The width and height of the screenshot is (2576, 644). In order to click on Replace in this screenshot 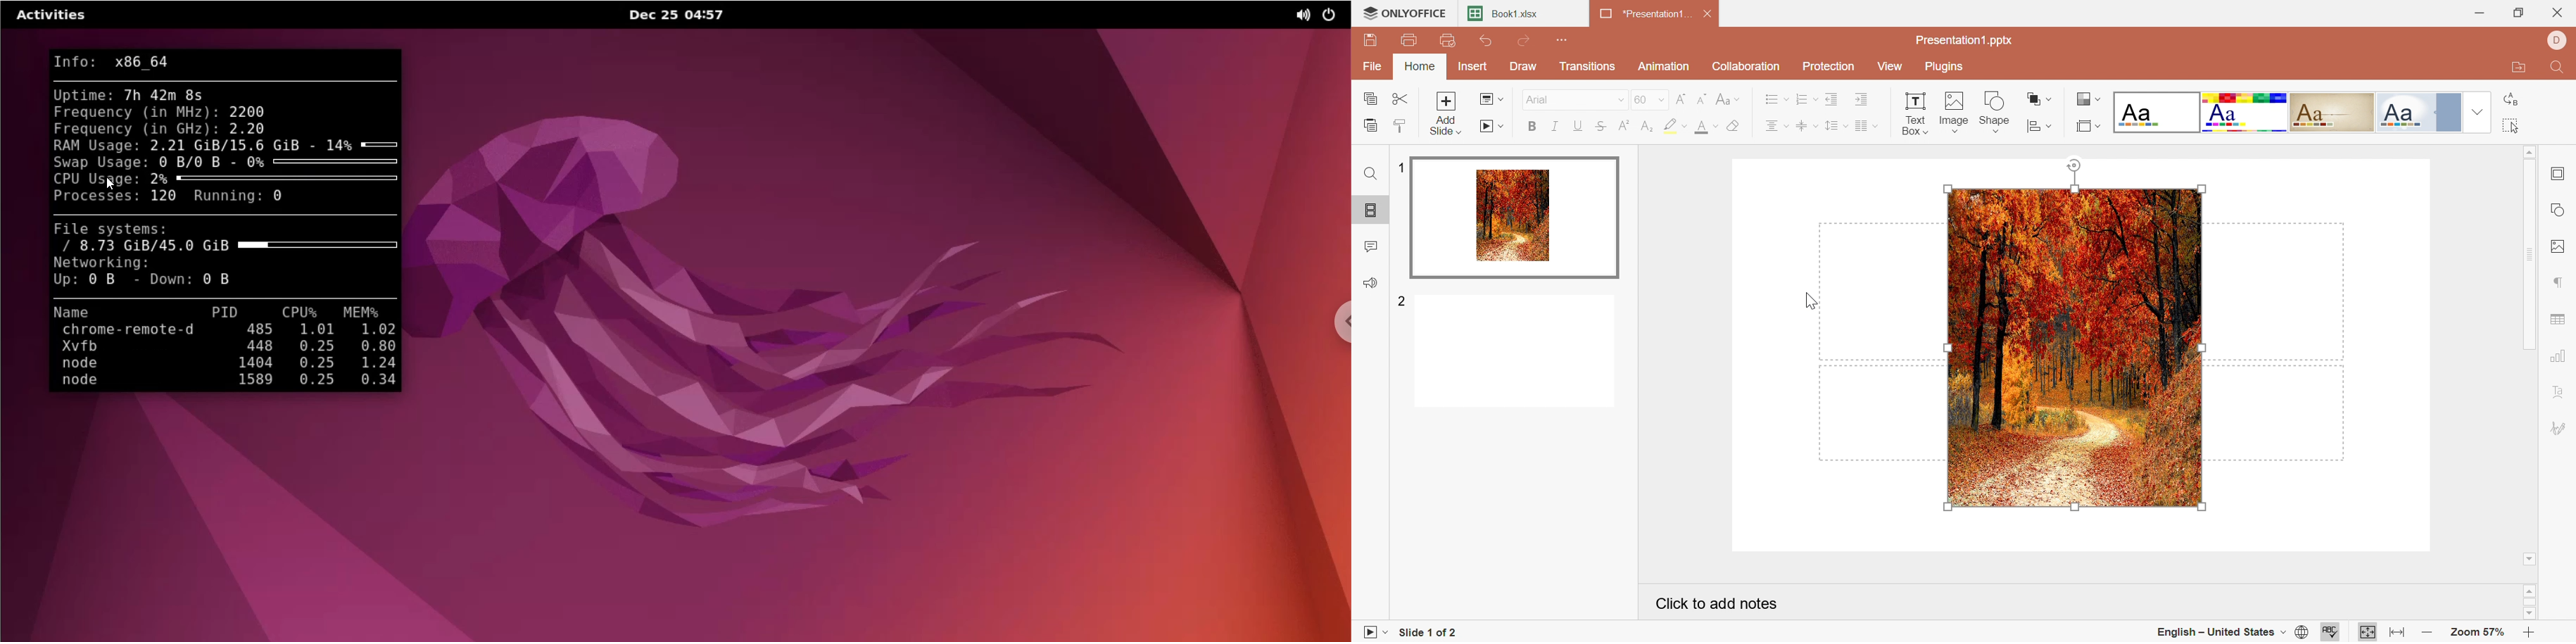, I will do `click(2511, 99)`.